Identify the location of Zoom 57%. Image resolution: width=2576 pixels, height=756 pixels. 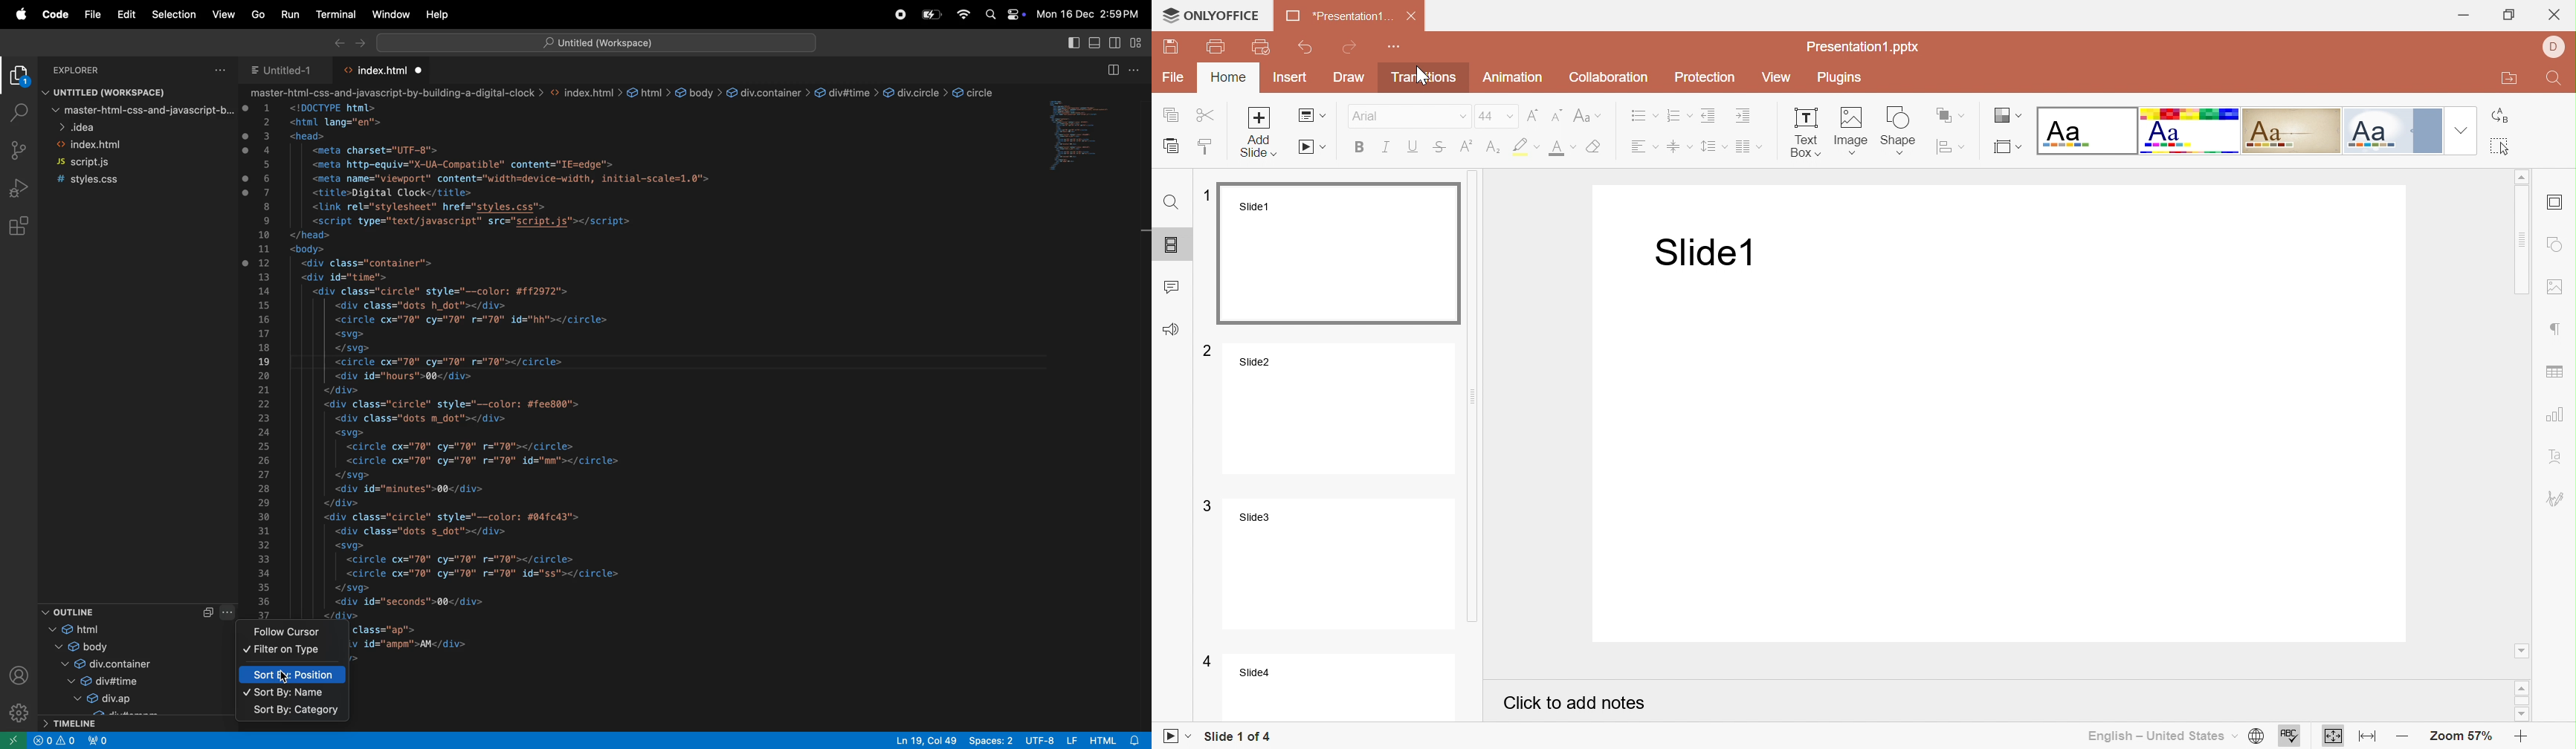
(2462, 738).